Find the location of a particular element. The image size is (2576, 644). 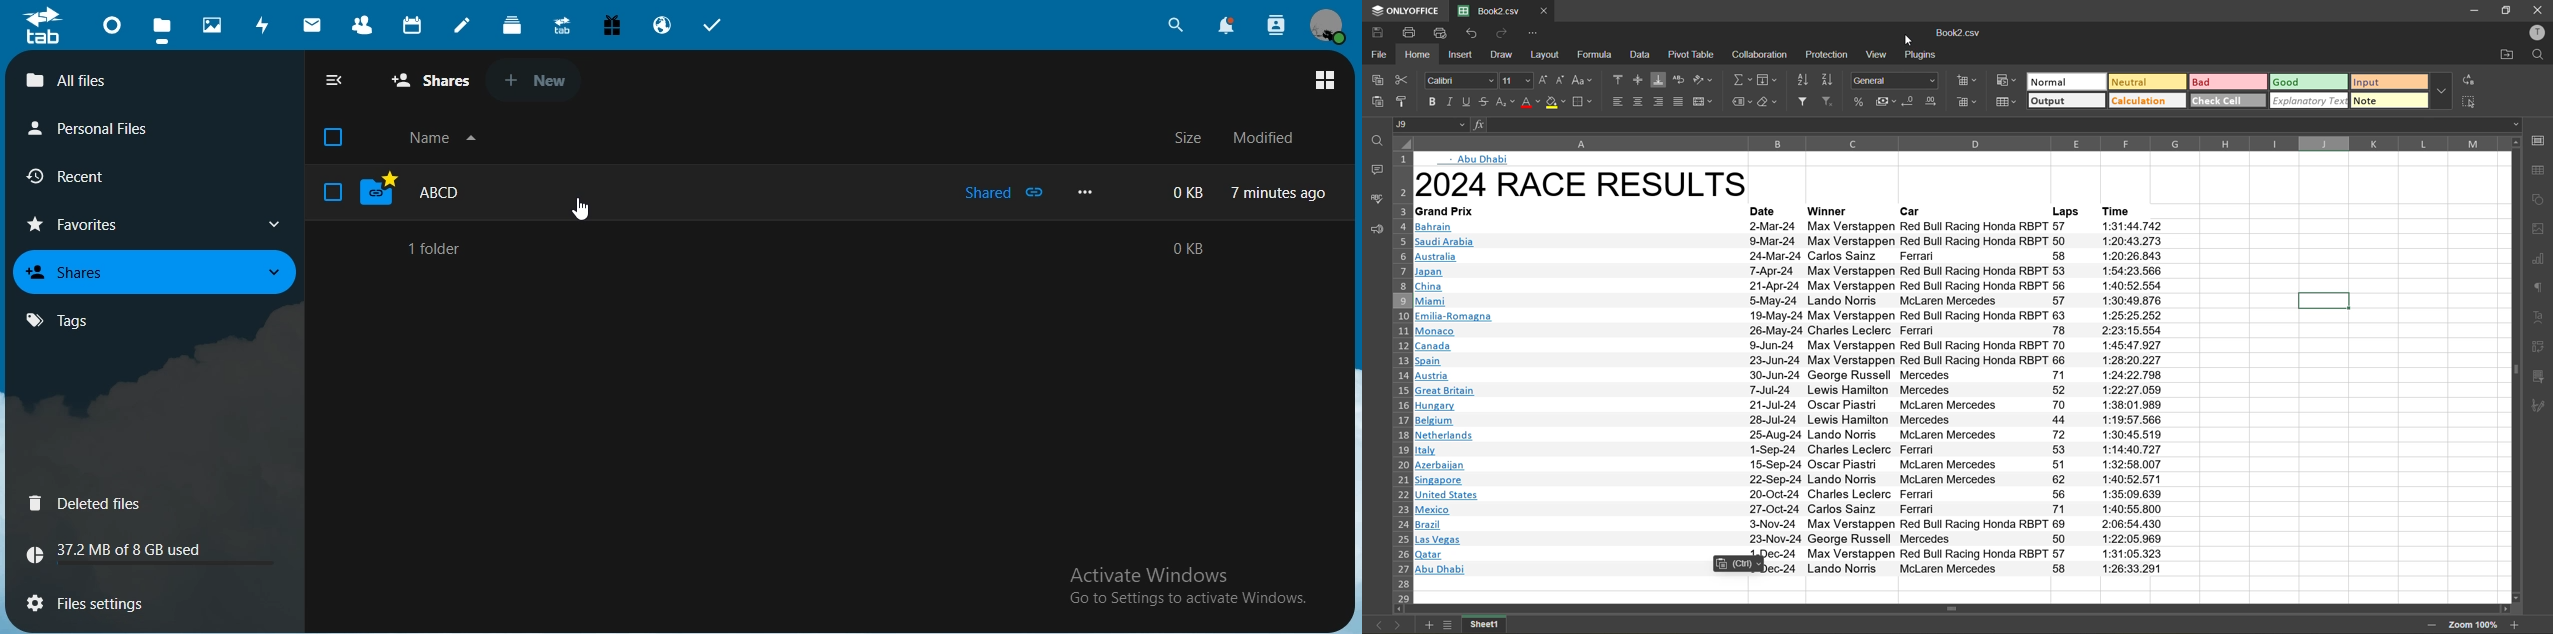

text info is located at coordinates (1791, 375).